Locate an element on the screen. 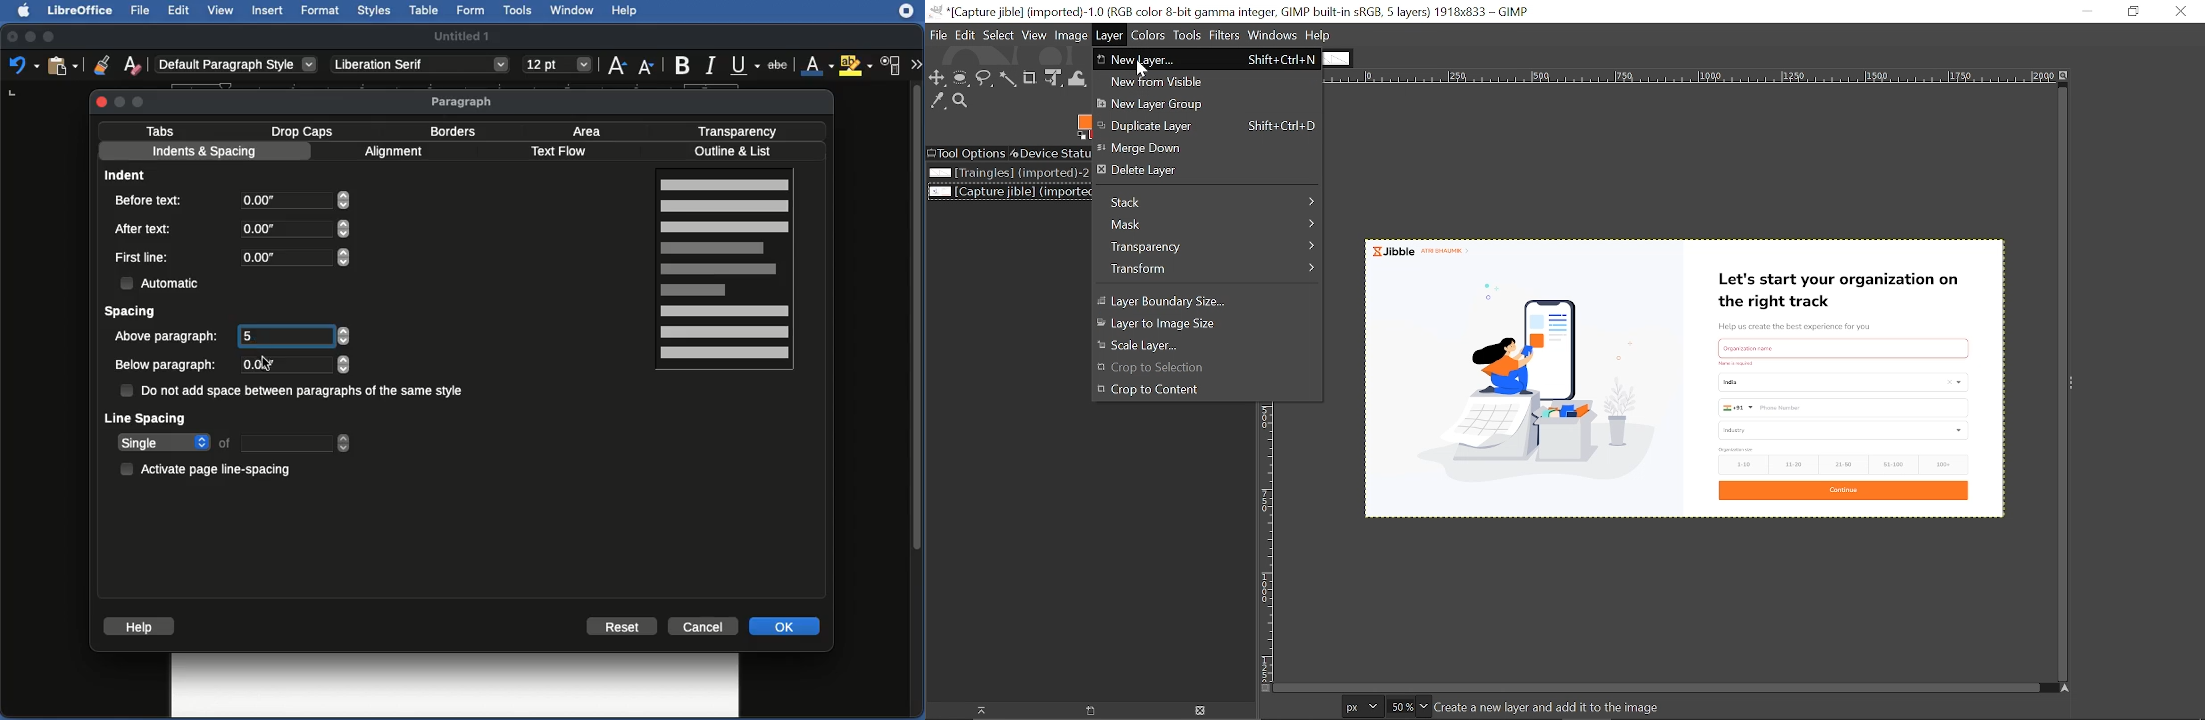 Image resolution: width=2212 pixels, height=728 pixels. Indents and spacing is located at coordinates (205, 153).